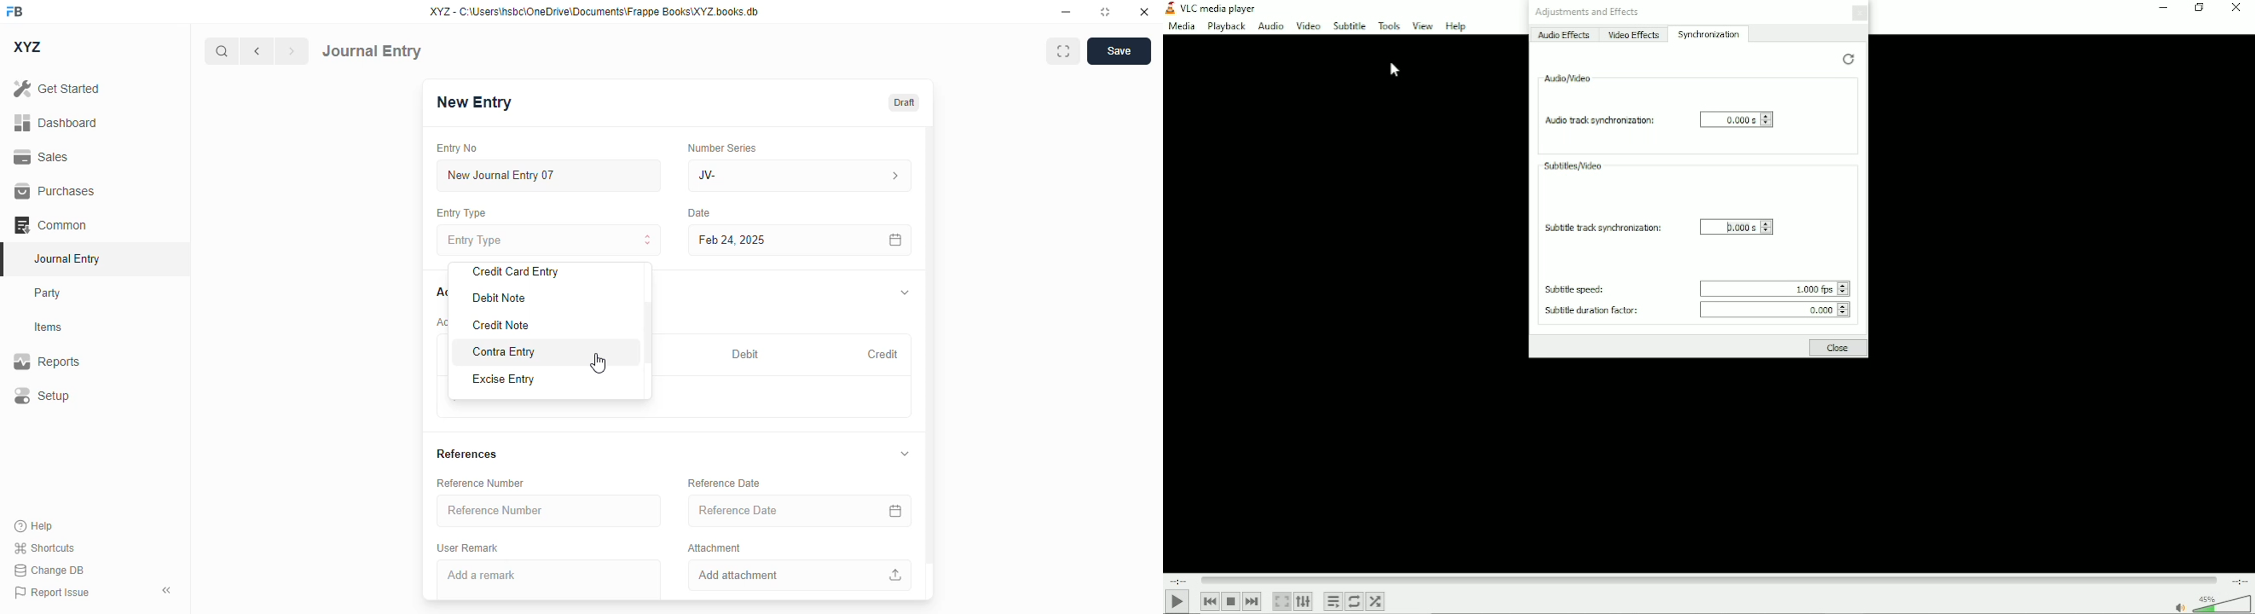 The height and width of the screenshot is (616, 2268). Describe the element at coordinates (2160, 10) in the screenshot. I see `minimize` at that location.